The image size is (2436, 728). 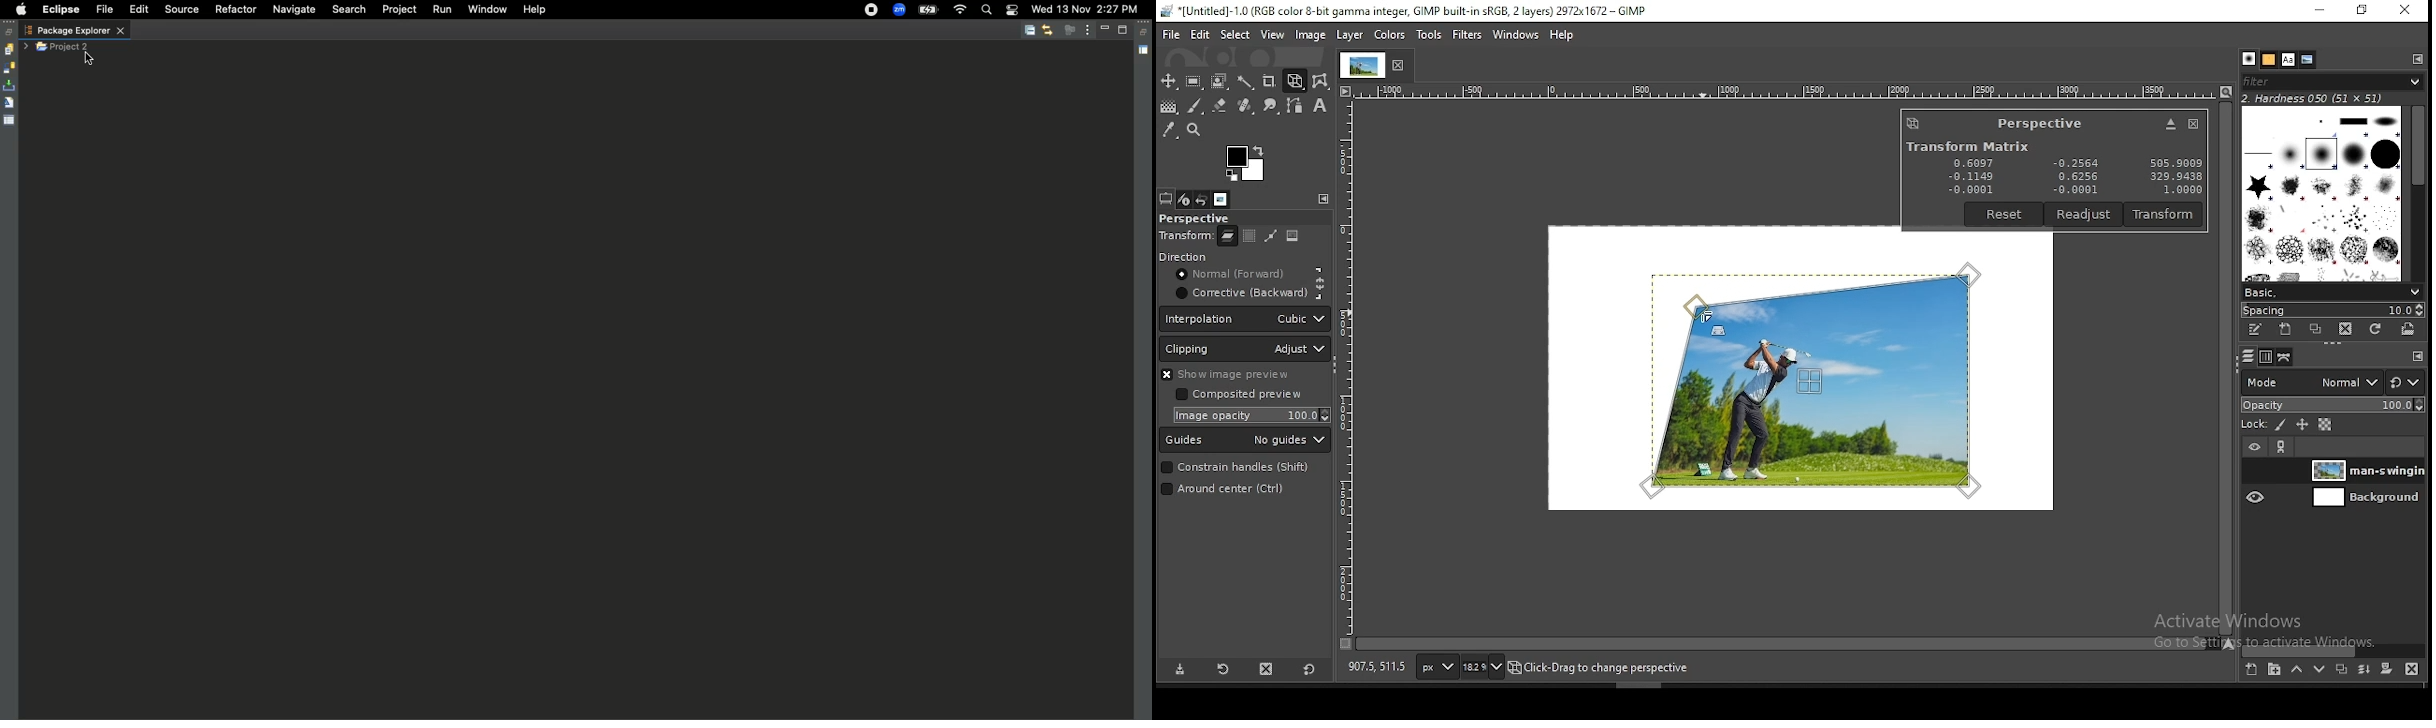 I want to click on Eclipse, so click(x=60, y=10).